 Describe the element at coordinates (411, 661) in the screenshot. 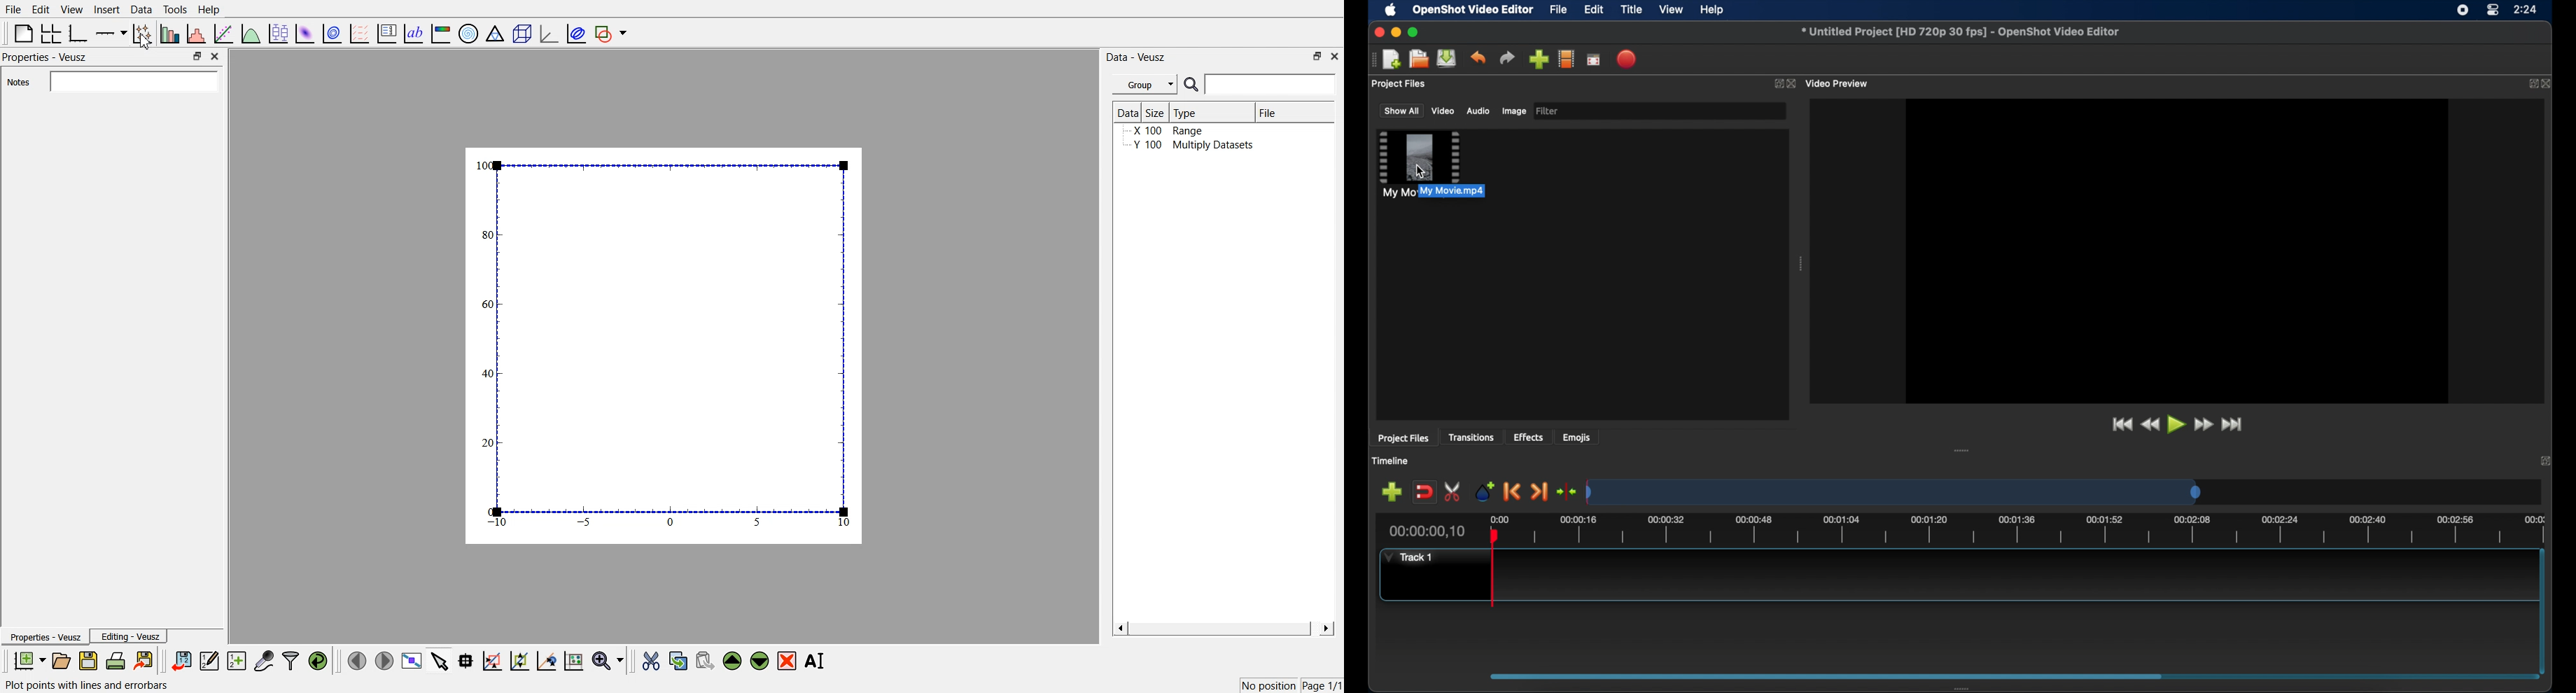

I see `view plot full screen` at that location.